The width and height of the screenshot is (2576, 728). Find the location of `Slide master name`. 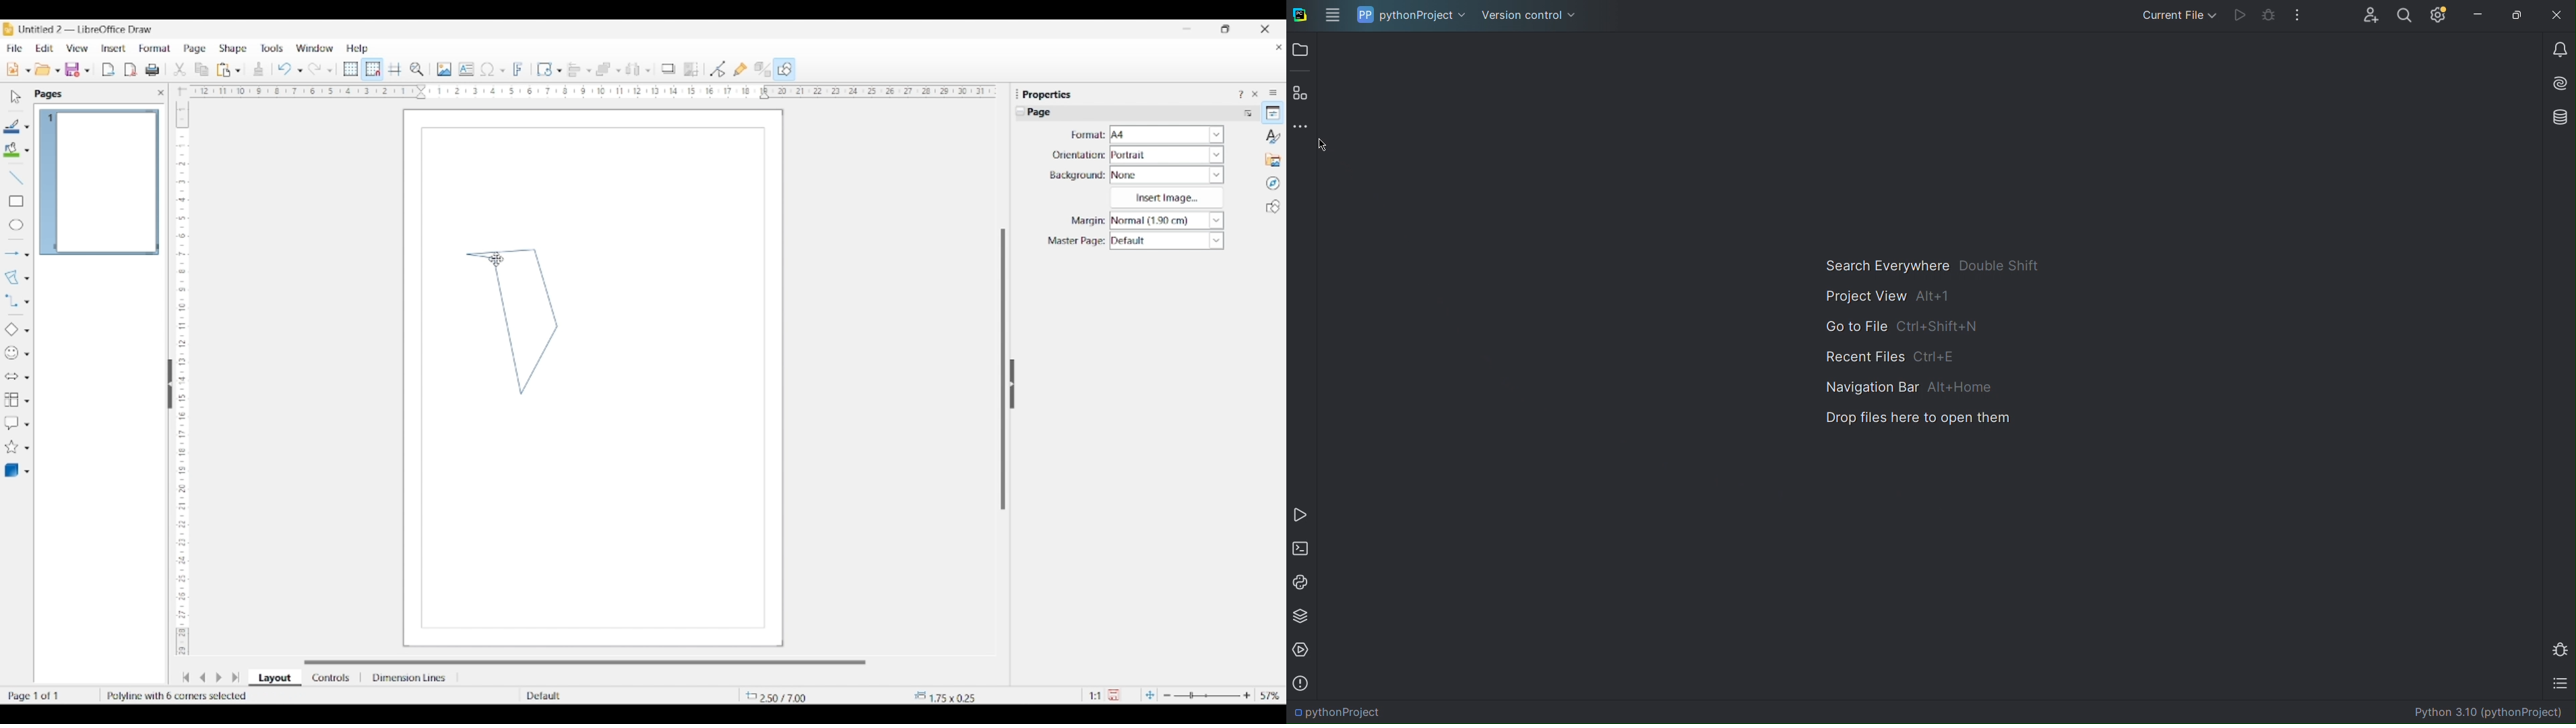

Slide master name is located at coordinates (601, 697).